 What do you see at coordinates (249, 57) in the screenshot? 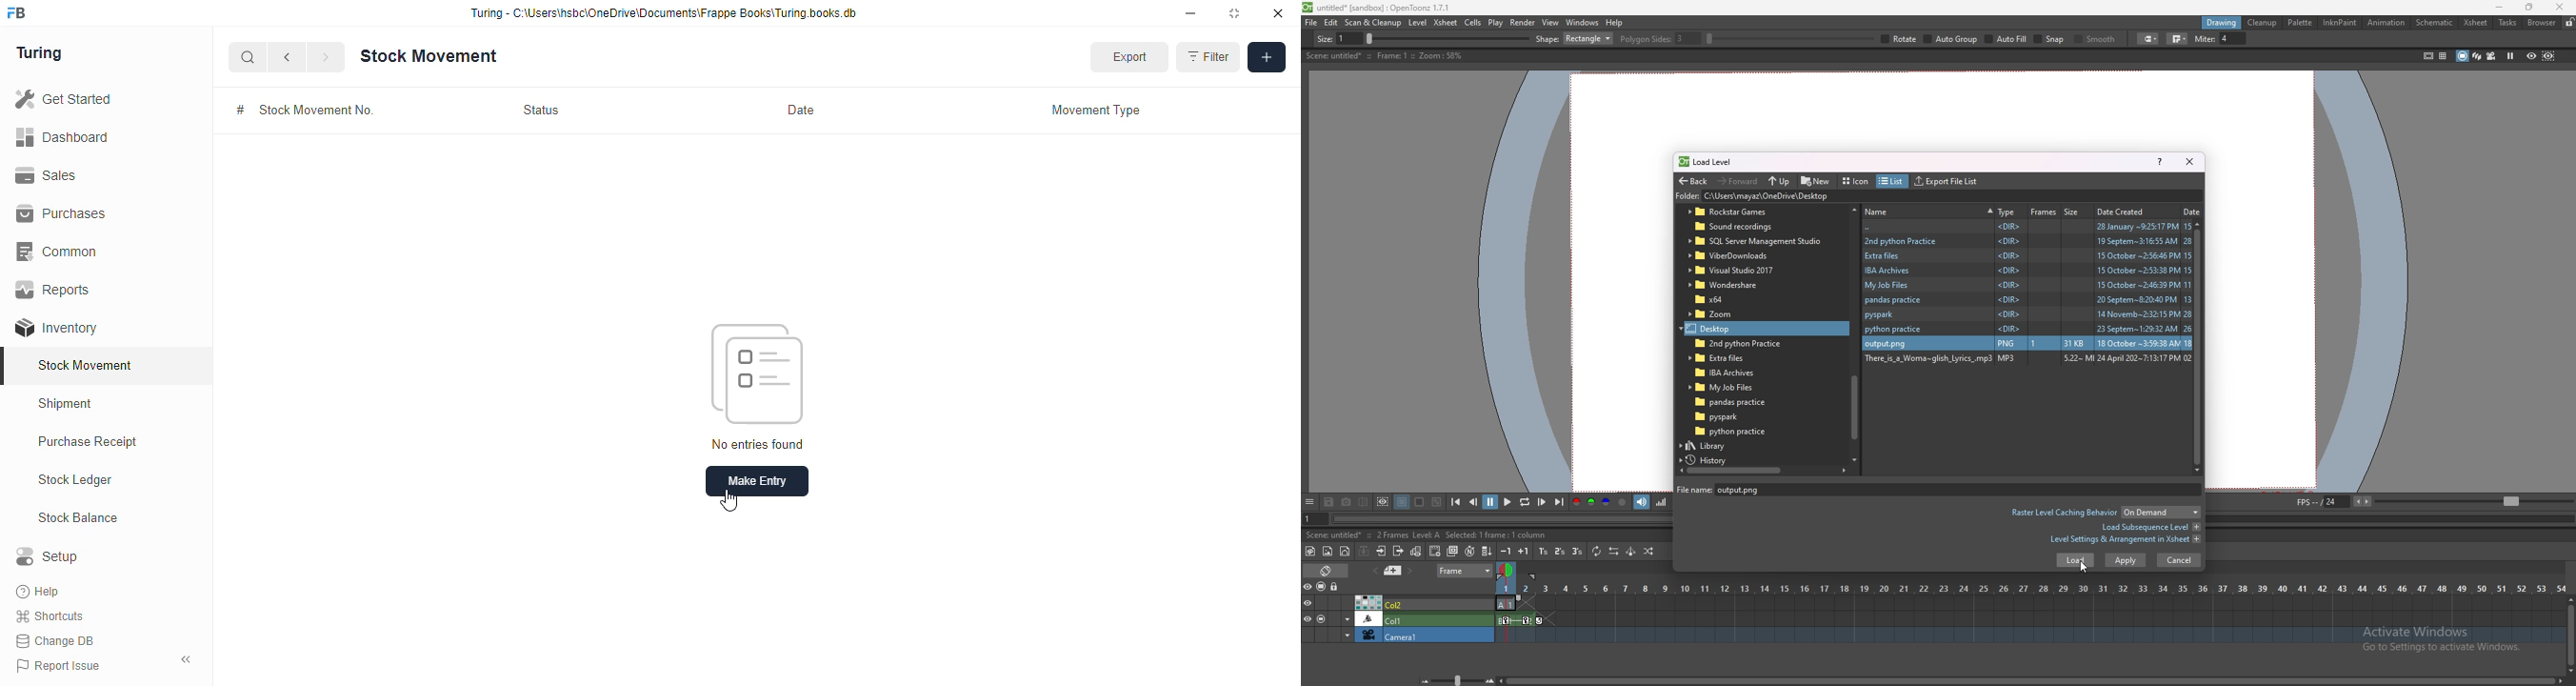
I see `search` at bounding box center [249, 57].